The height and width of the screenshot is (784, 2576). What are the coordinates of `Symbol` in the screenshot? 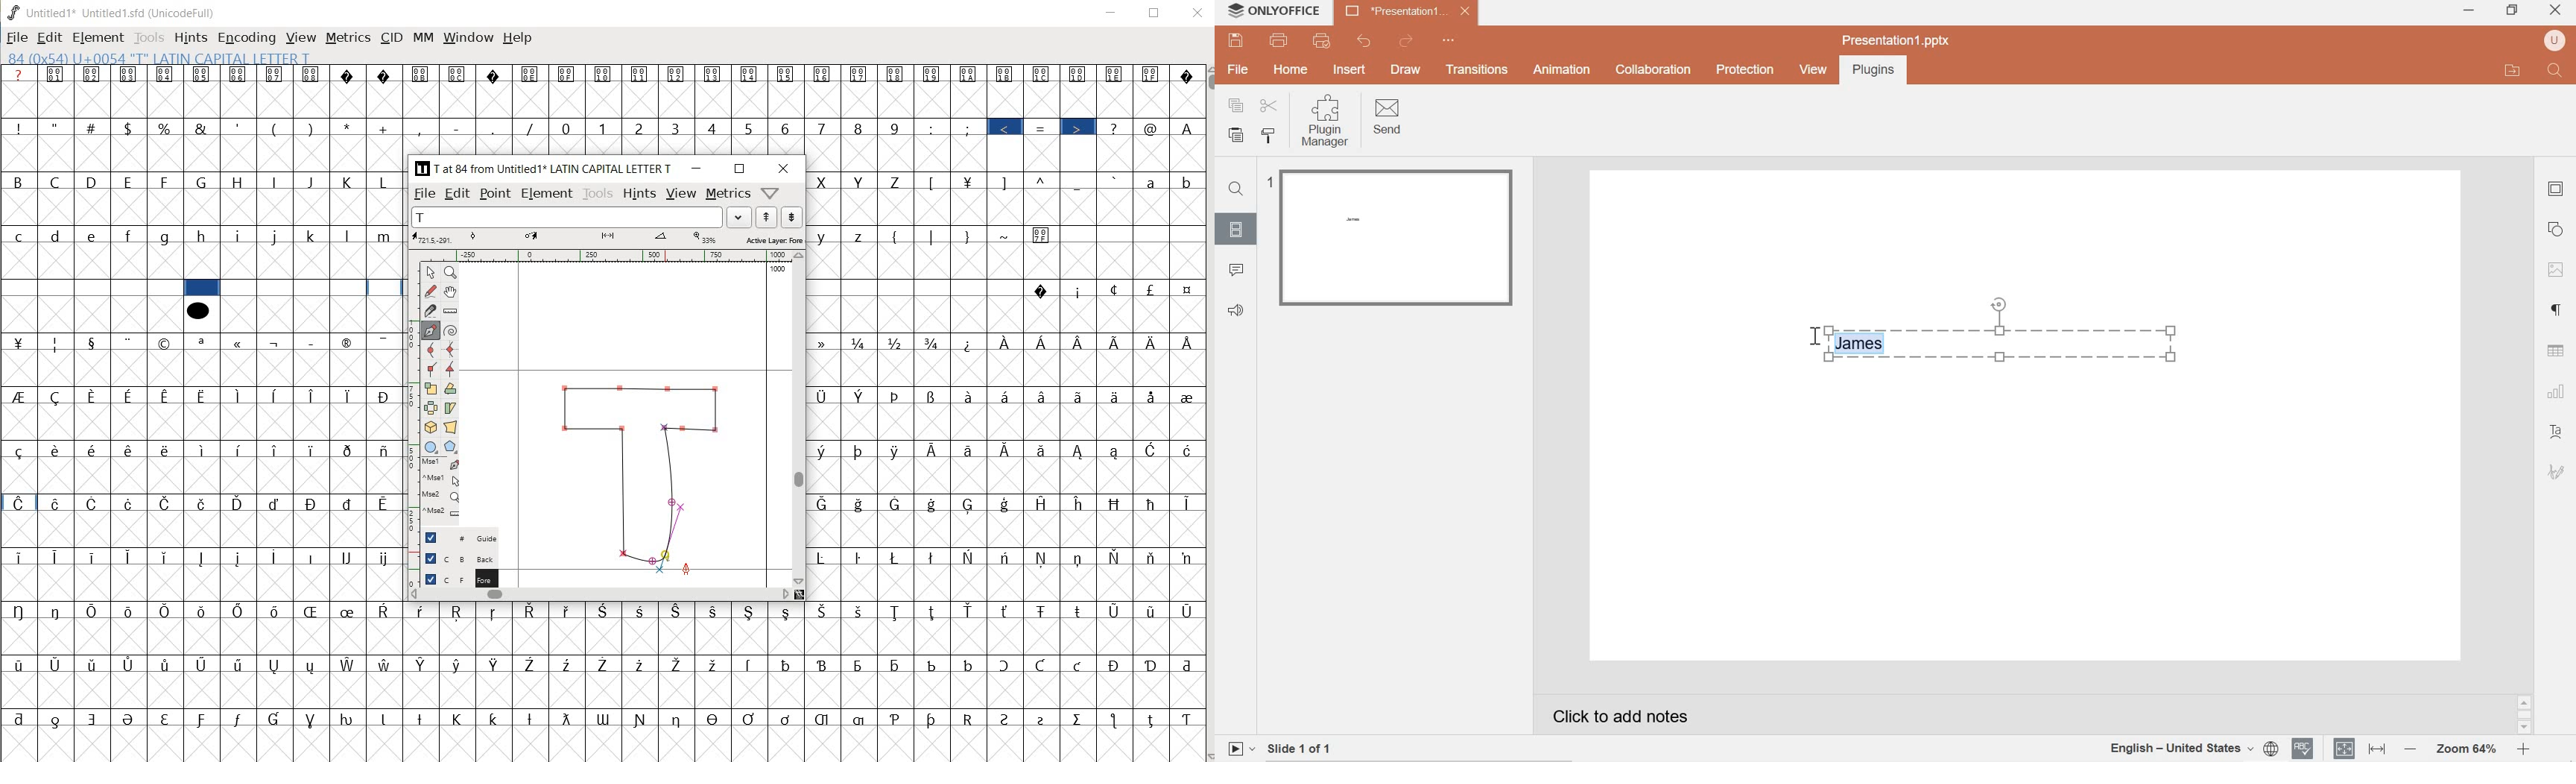 It's located at (750, 74).